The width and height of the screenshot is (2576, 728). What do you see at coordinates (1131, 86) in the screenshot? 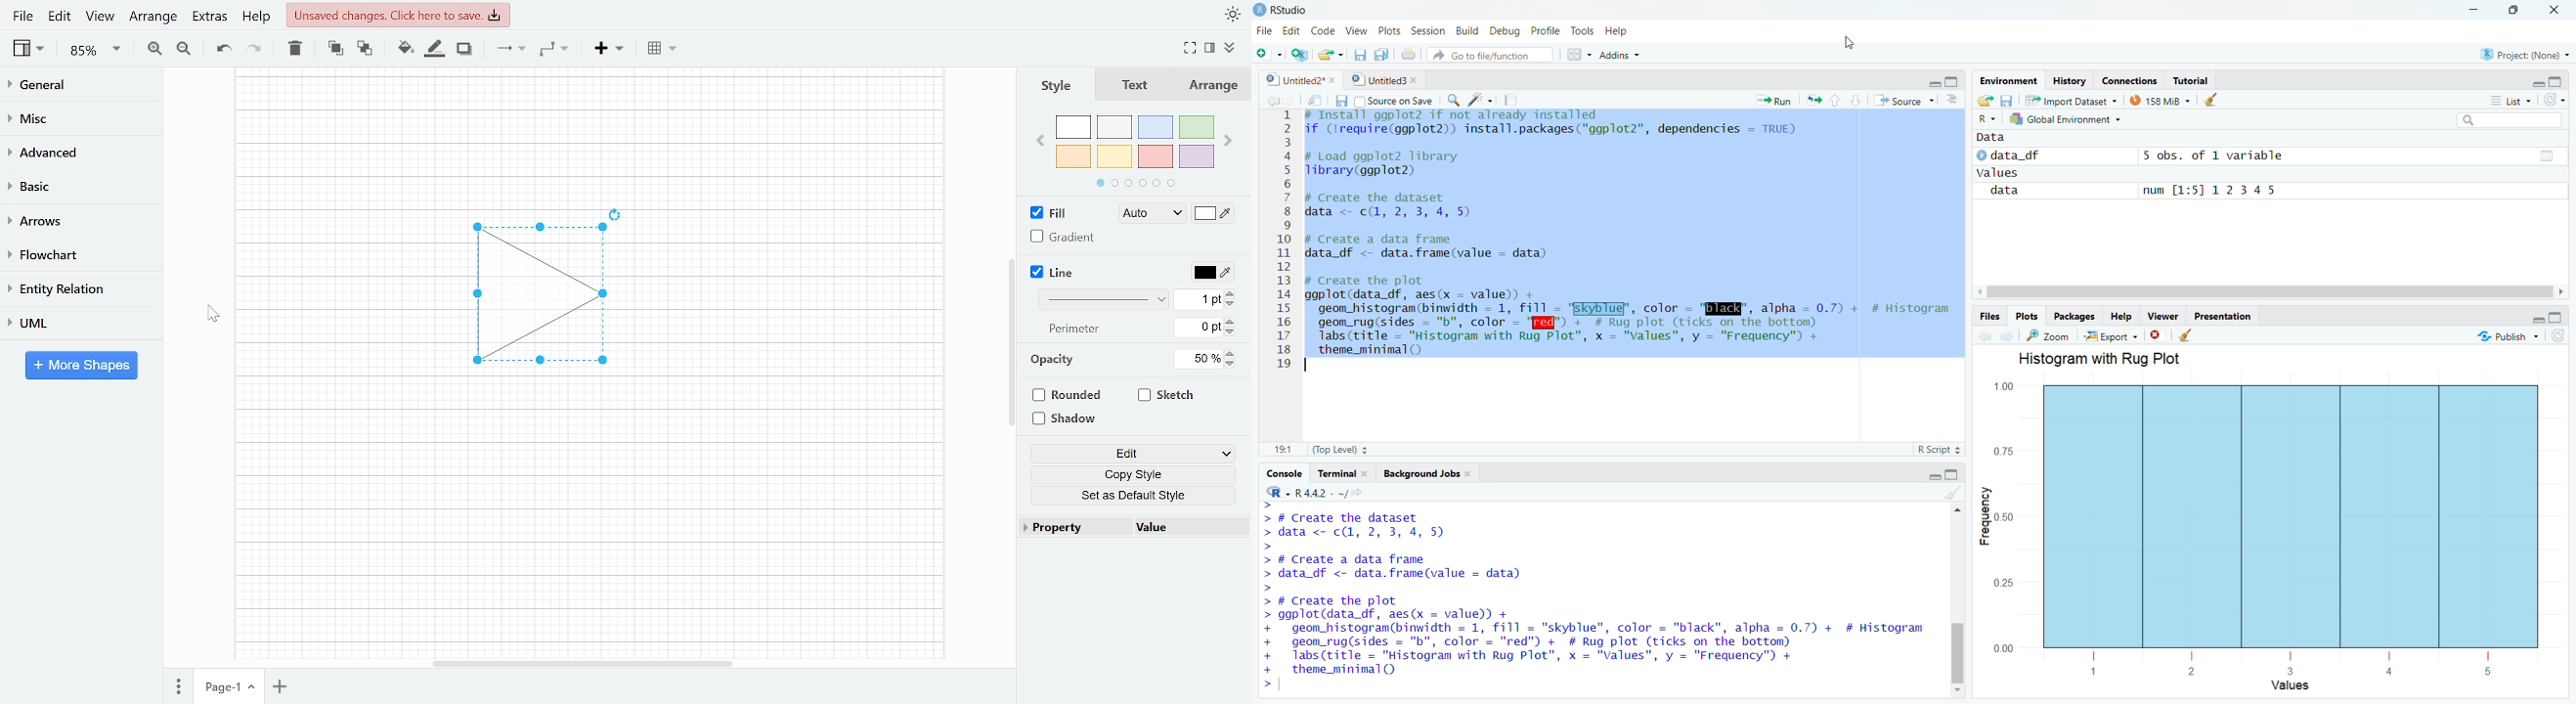
I see `Text` at bounding box center [1131, 86].